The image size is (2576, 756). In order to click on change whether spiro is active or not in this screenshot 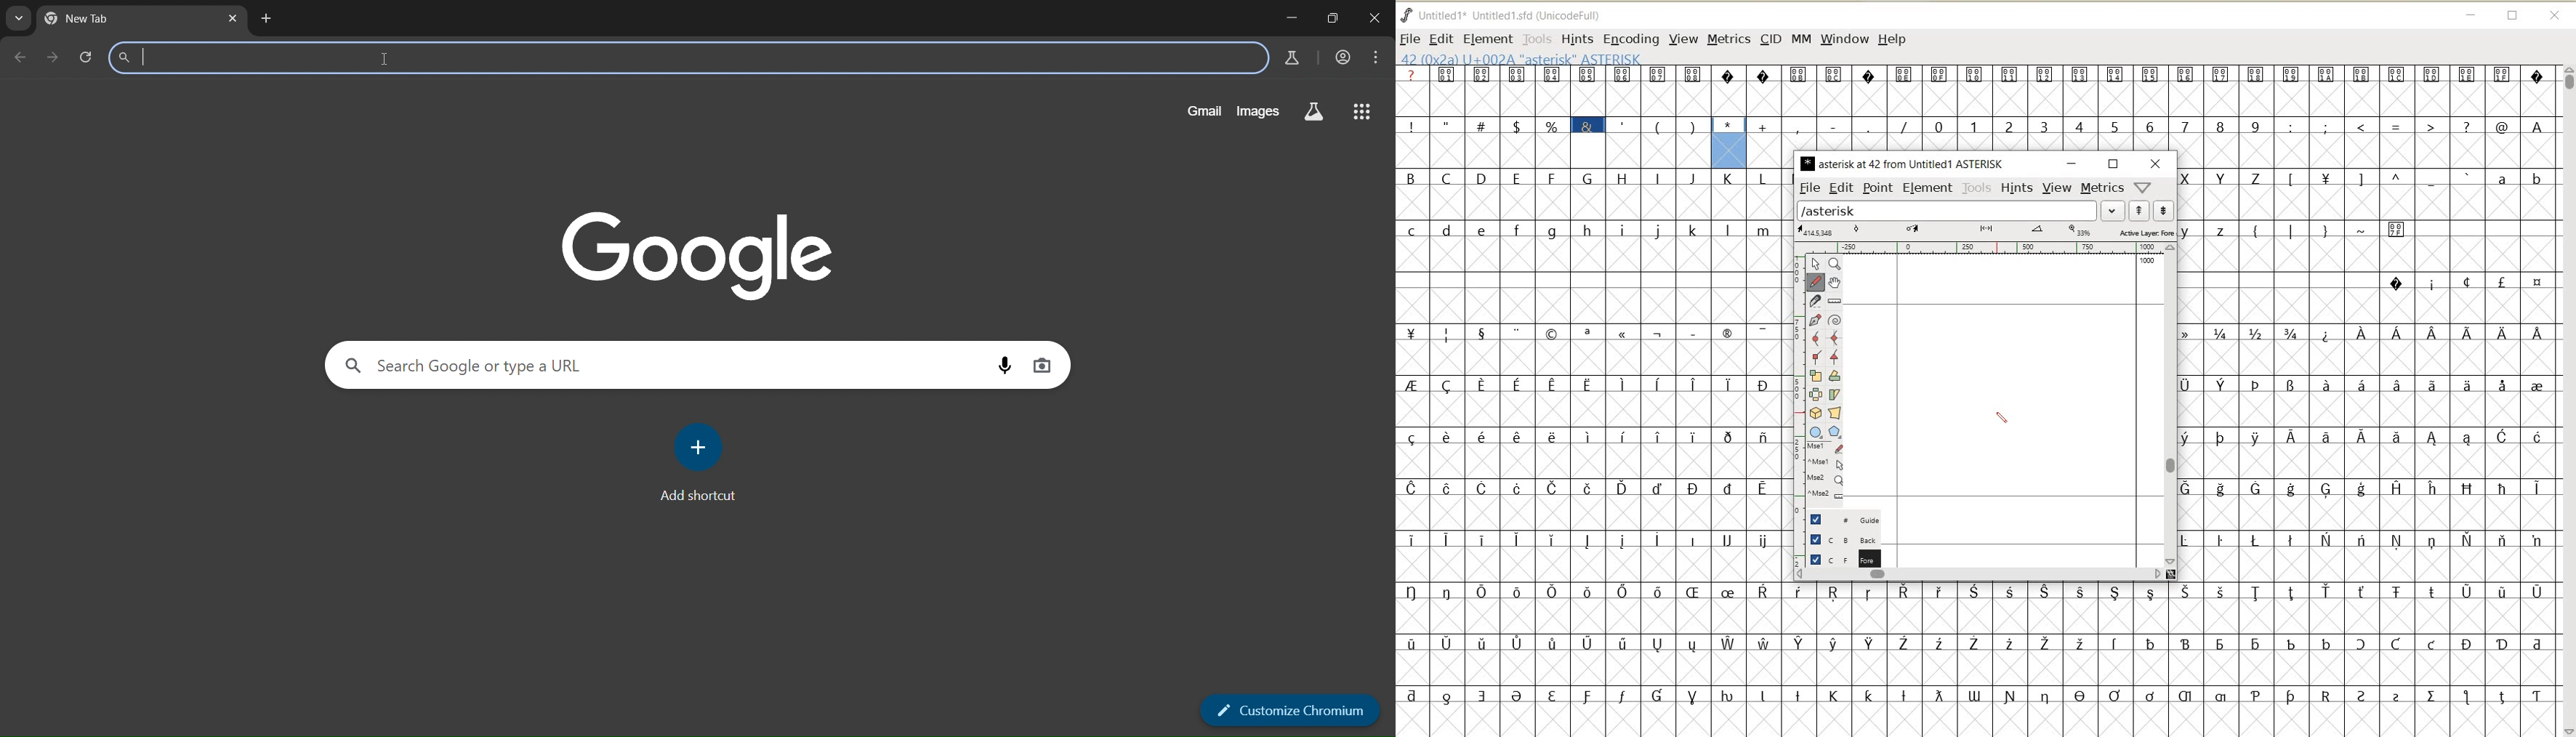, I will do `click(1836, 319)`.